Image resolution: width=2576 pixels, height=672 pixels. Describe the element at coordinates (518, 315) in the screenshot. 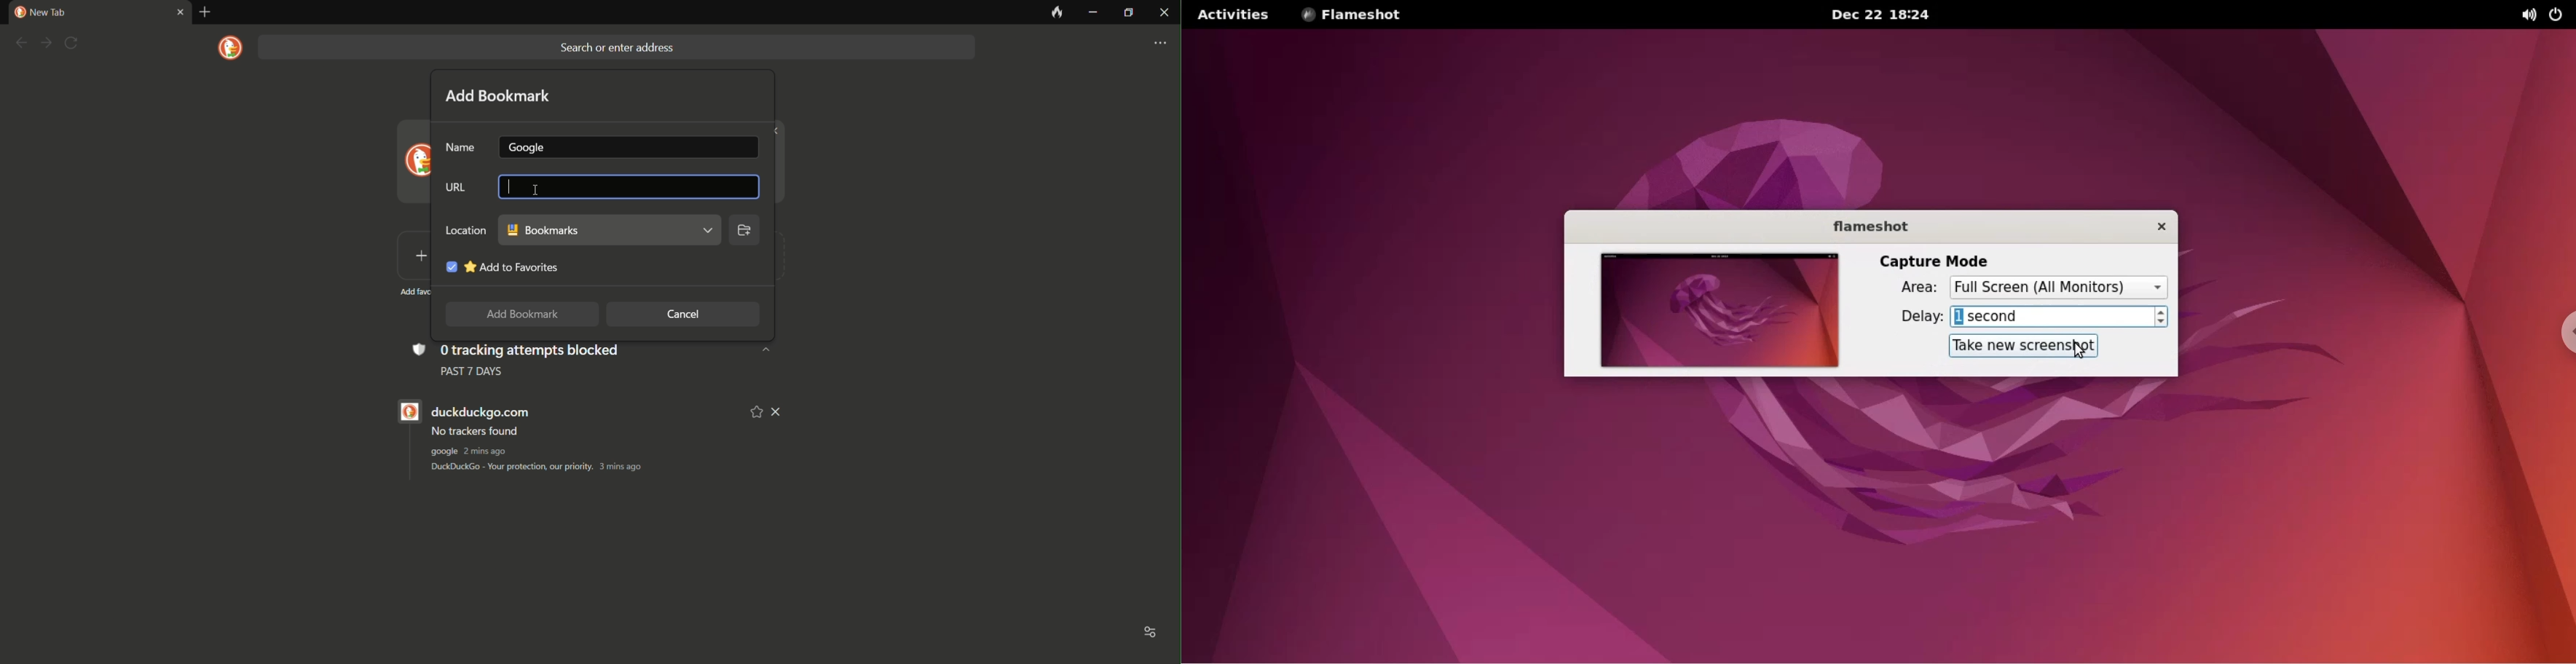

I see `add to bookmark button` at that location.